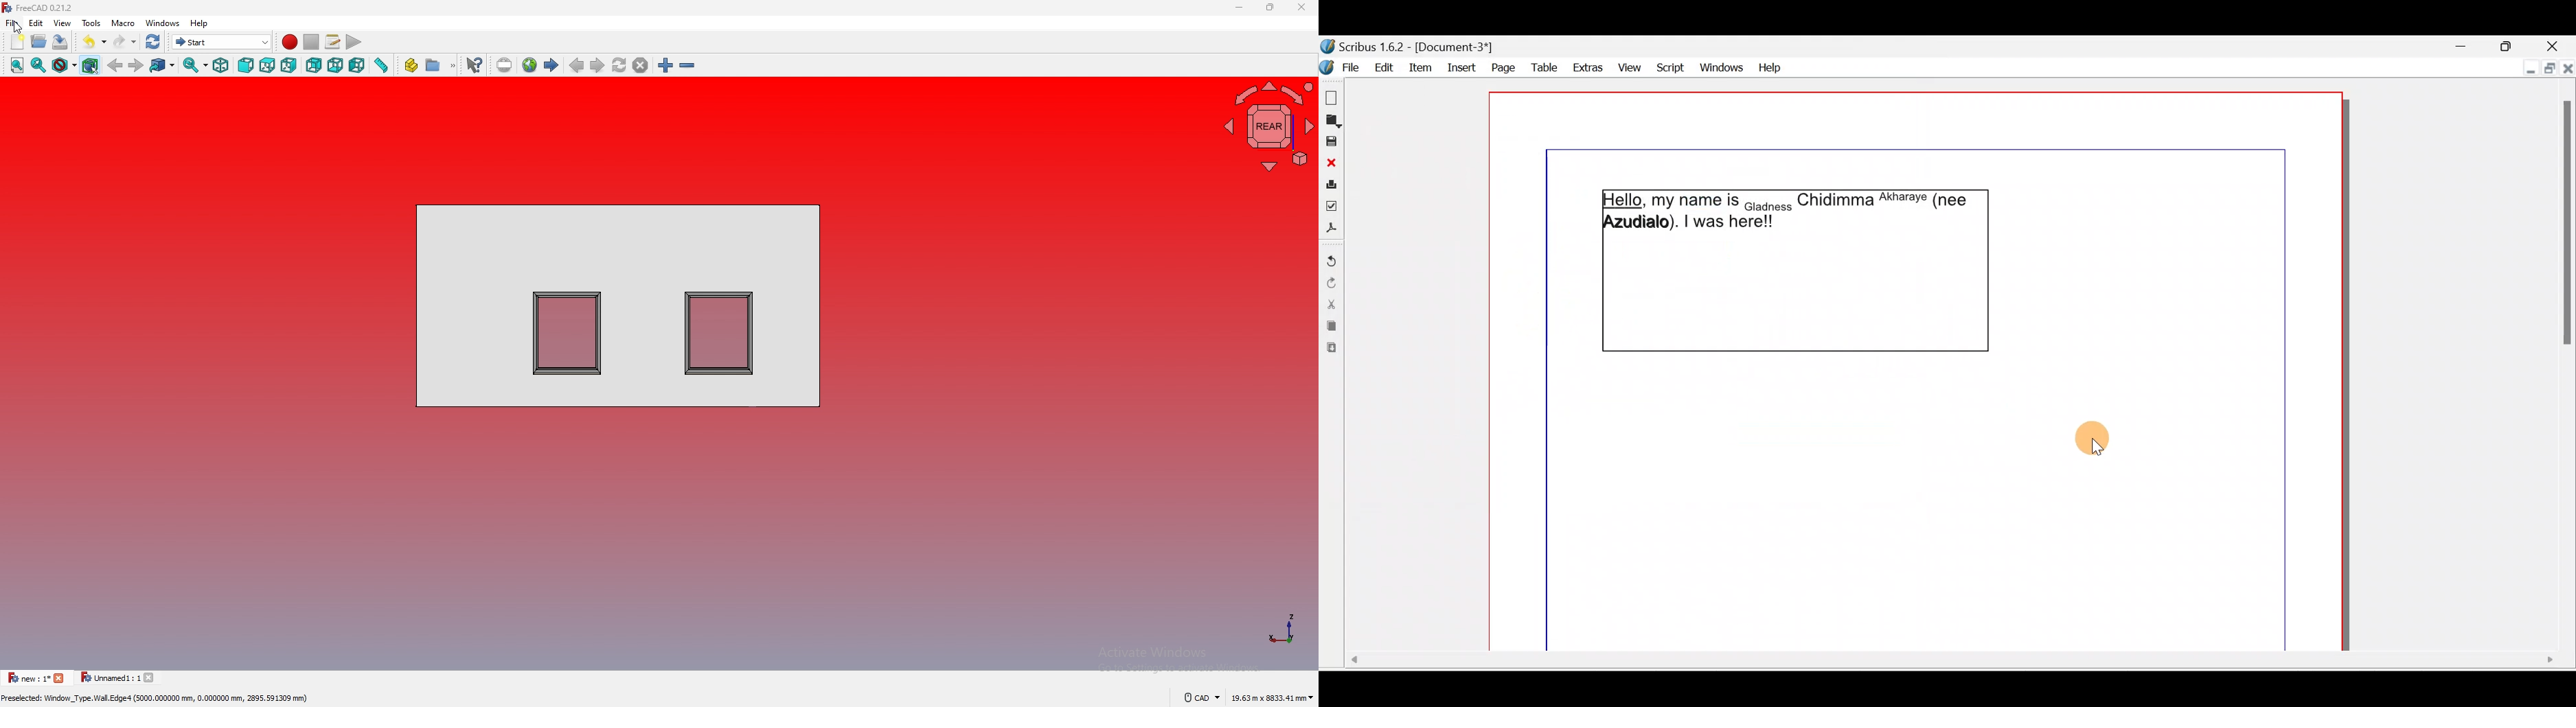 Image resolution: width=2576 pixels, height=728 pixels. What do you see at coordinates (529, 65) in the screenshot?
I see `open website` at bounding box center [529, 65].